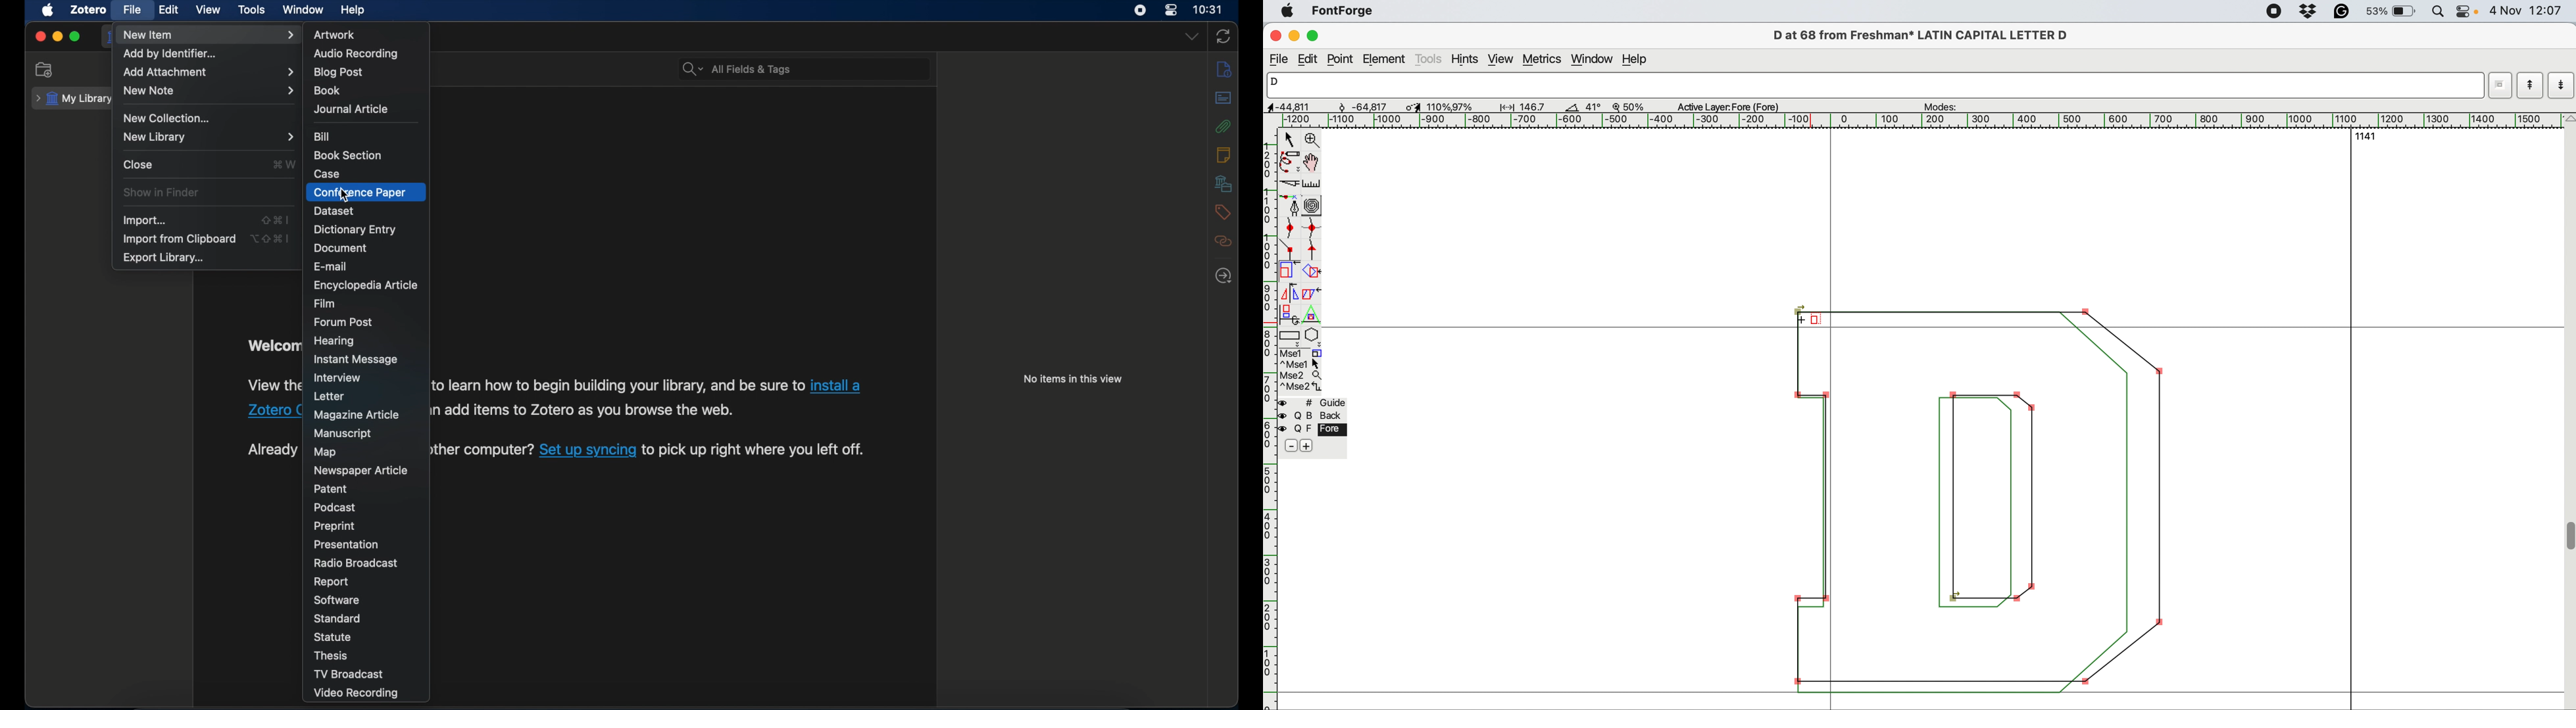 The image size is (2576, 728). What do you see at coordinates (1316, 36) in the screenshot?
I see `maximize` at bounding box center [1316, 36].